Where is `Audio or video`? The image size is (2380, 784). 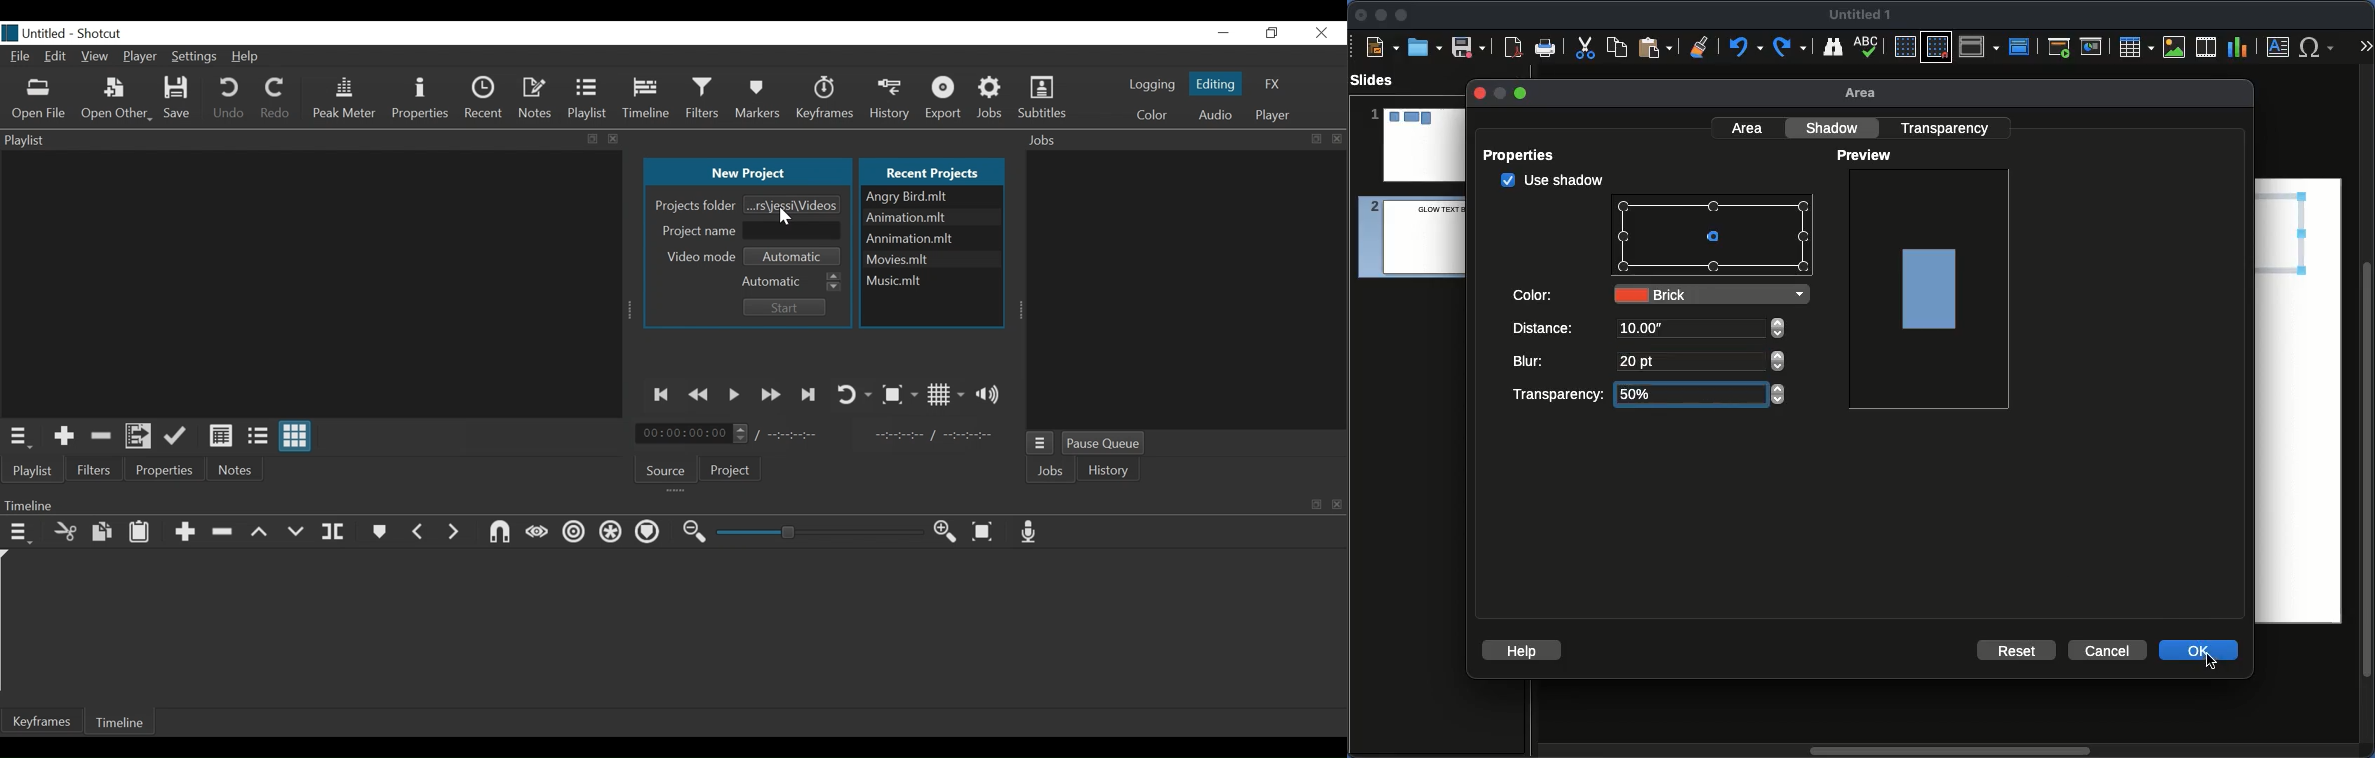 Audio or video is located at coordinates (2207, 47).